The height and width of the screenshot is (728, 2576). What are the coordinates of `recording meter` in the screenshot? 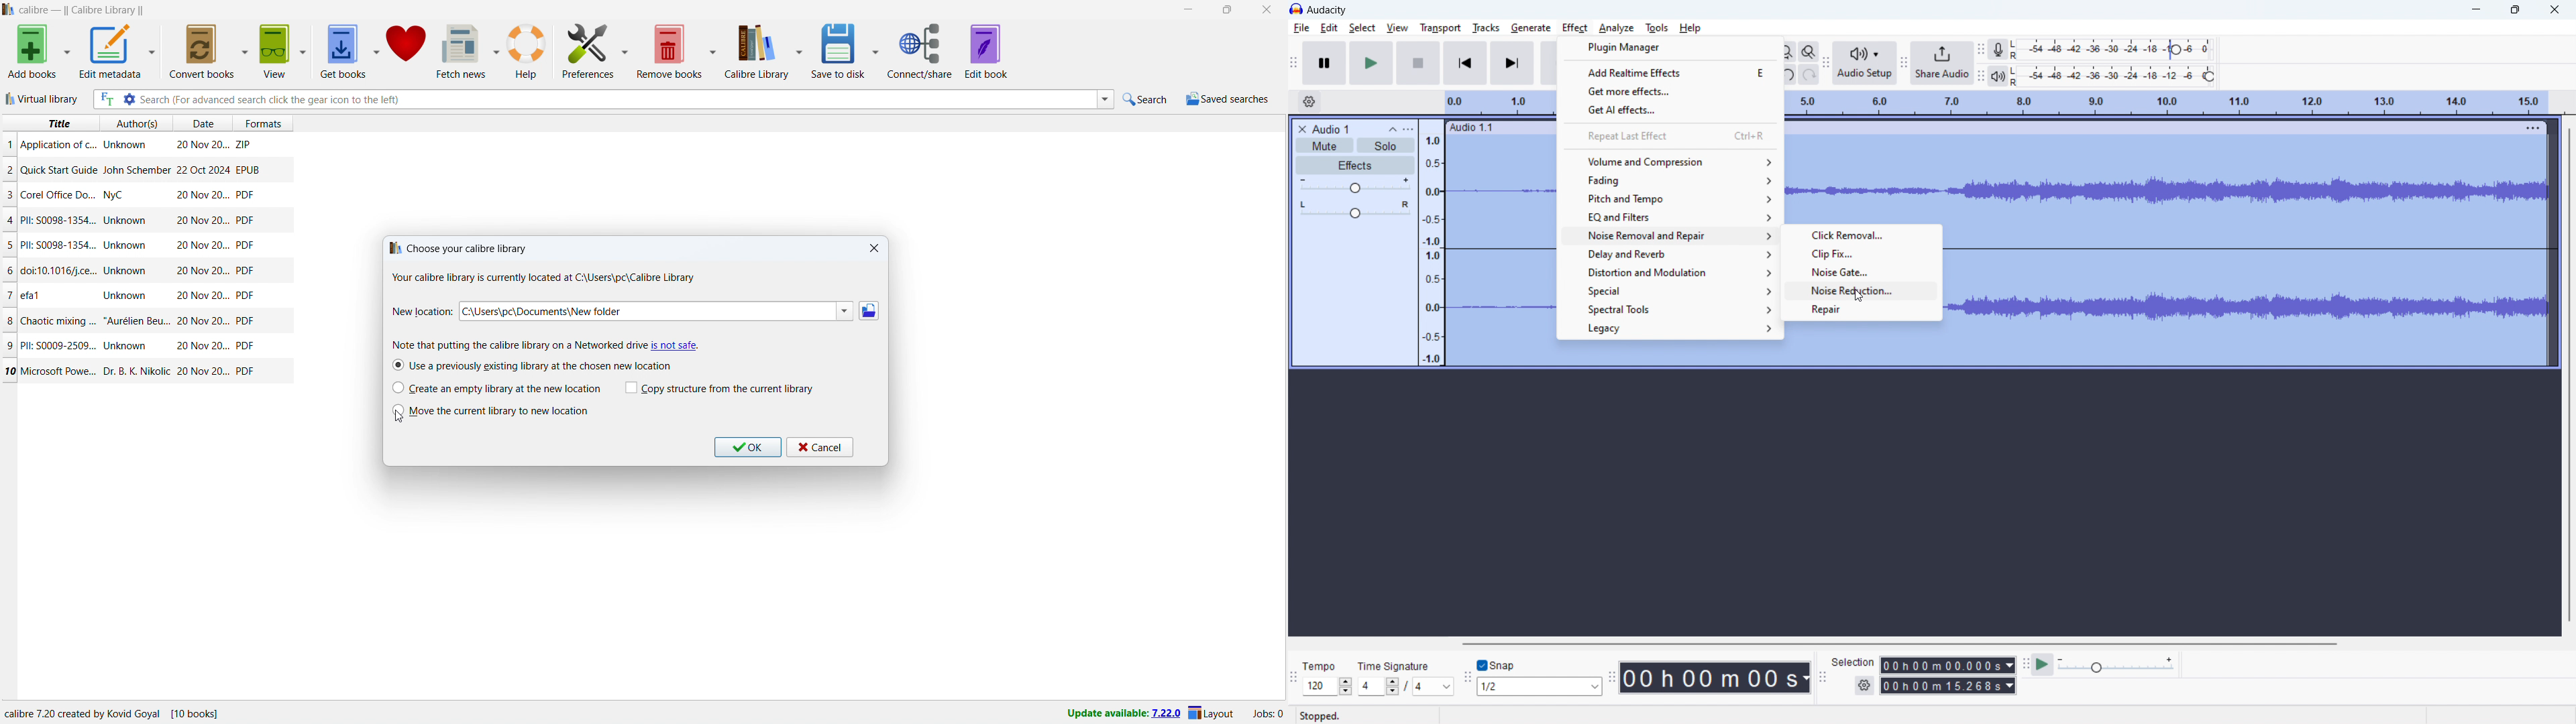 It's located at (1997, 50).